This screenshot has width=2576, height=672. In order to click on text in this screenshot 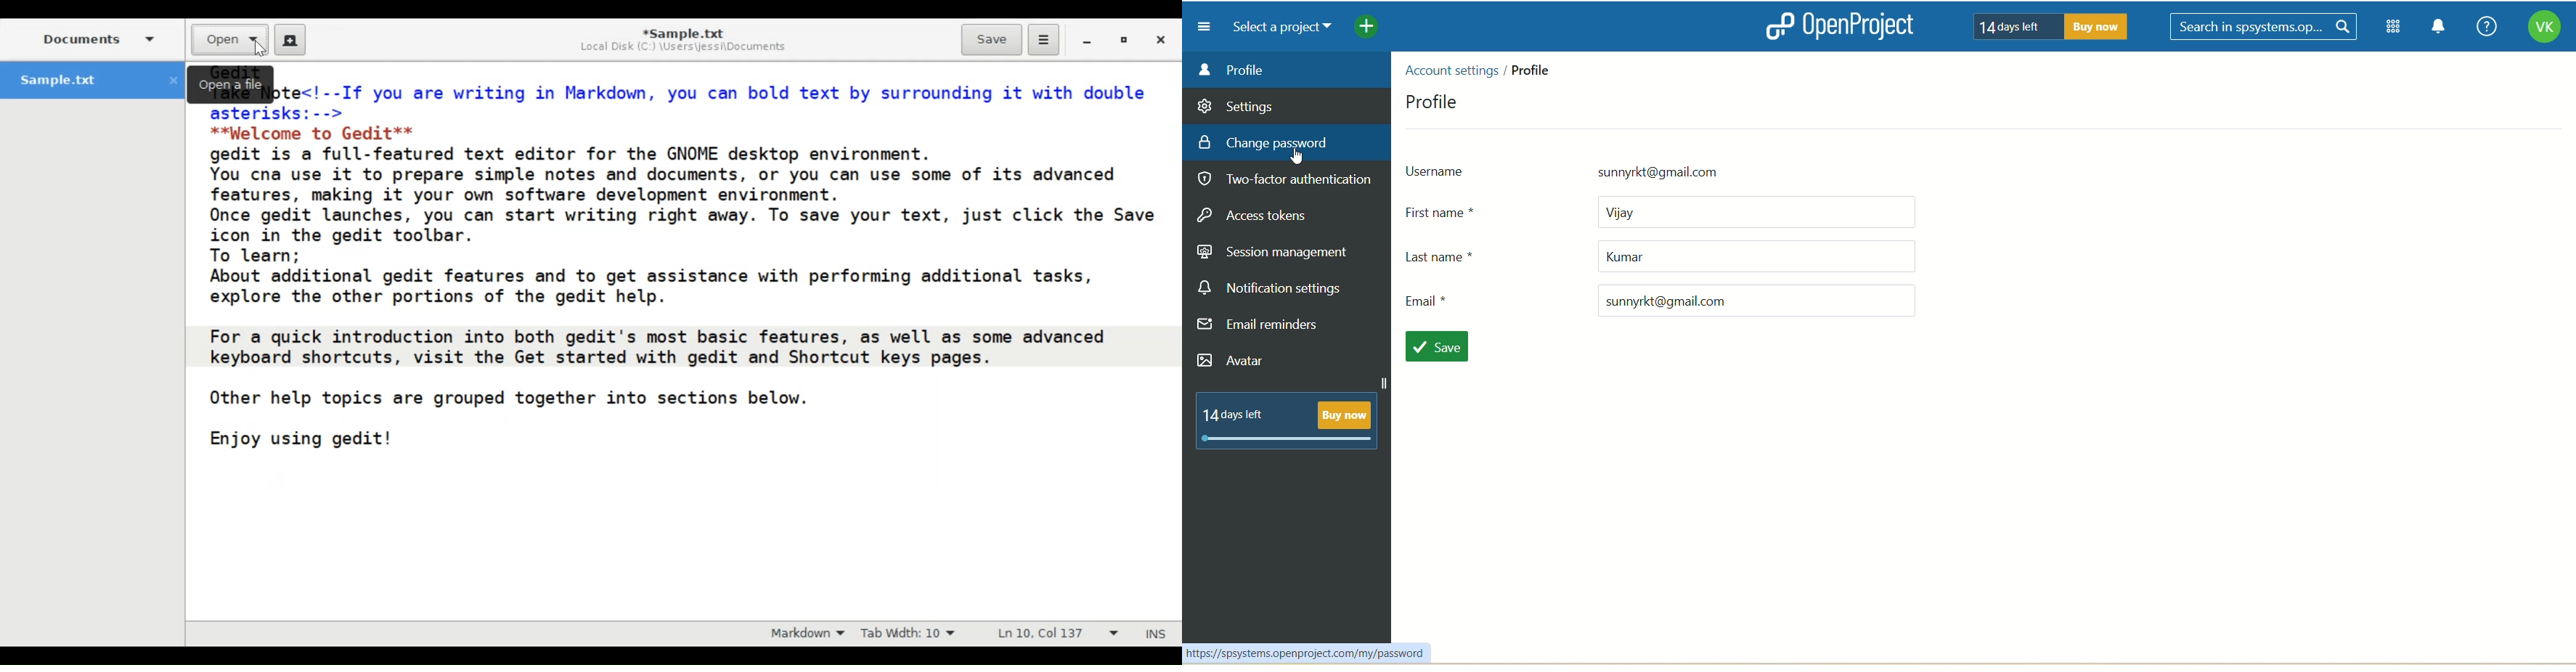, I will do `click(2045, 25)`.